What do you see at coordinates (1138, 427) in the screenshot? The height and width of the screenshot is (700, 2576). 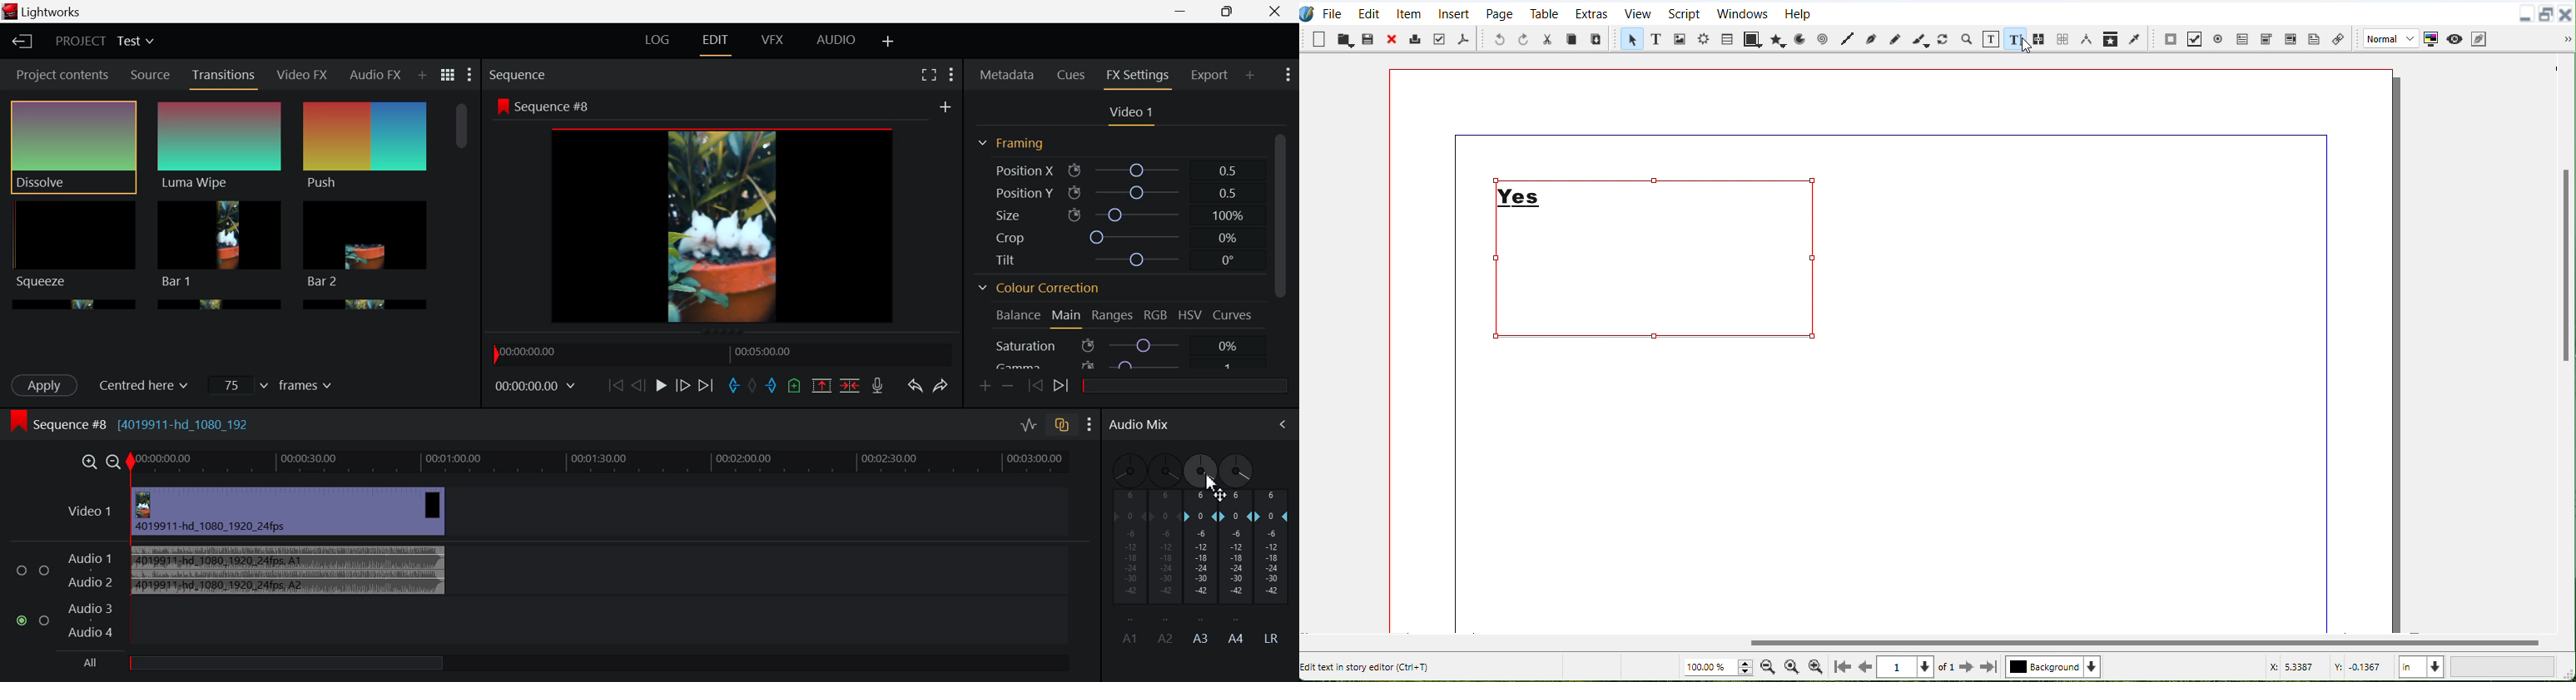 I see `Audio Mix` at bounding box center [1138, 427].